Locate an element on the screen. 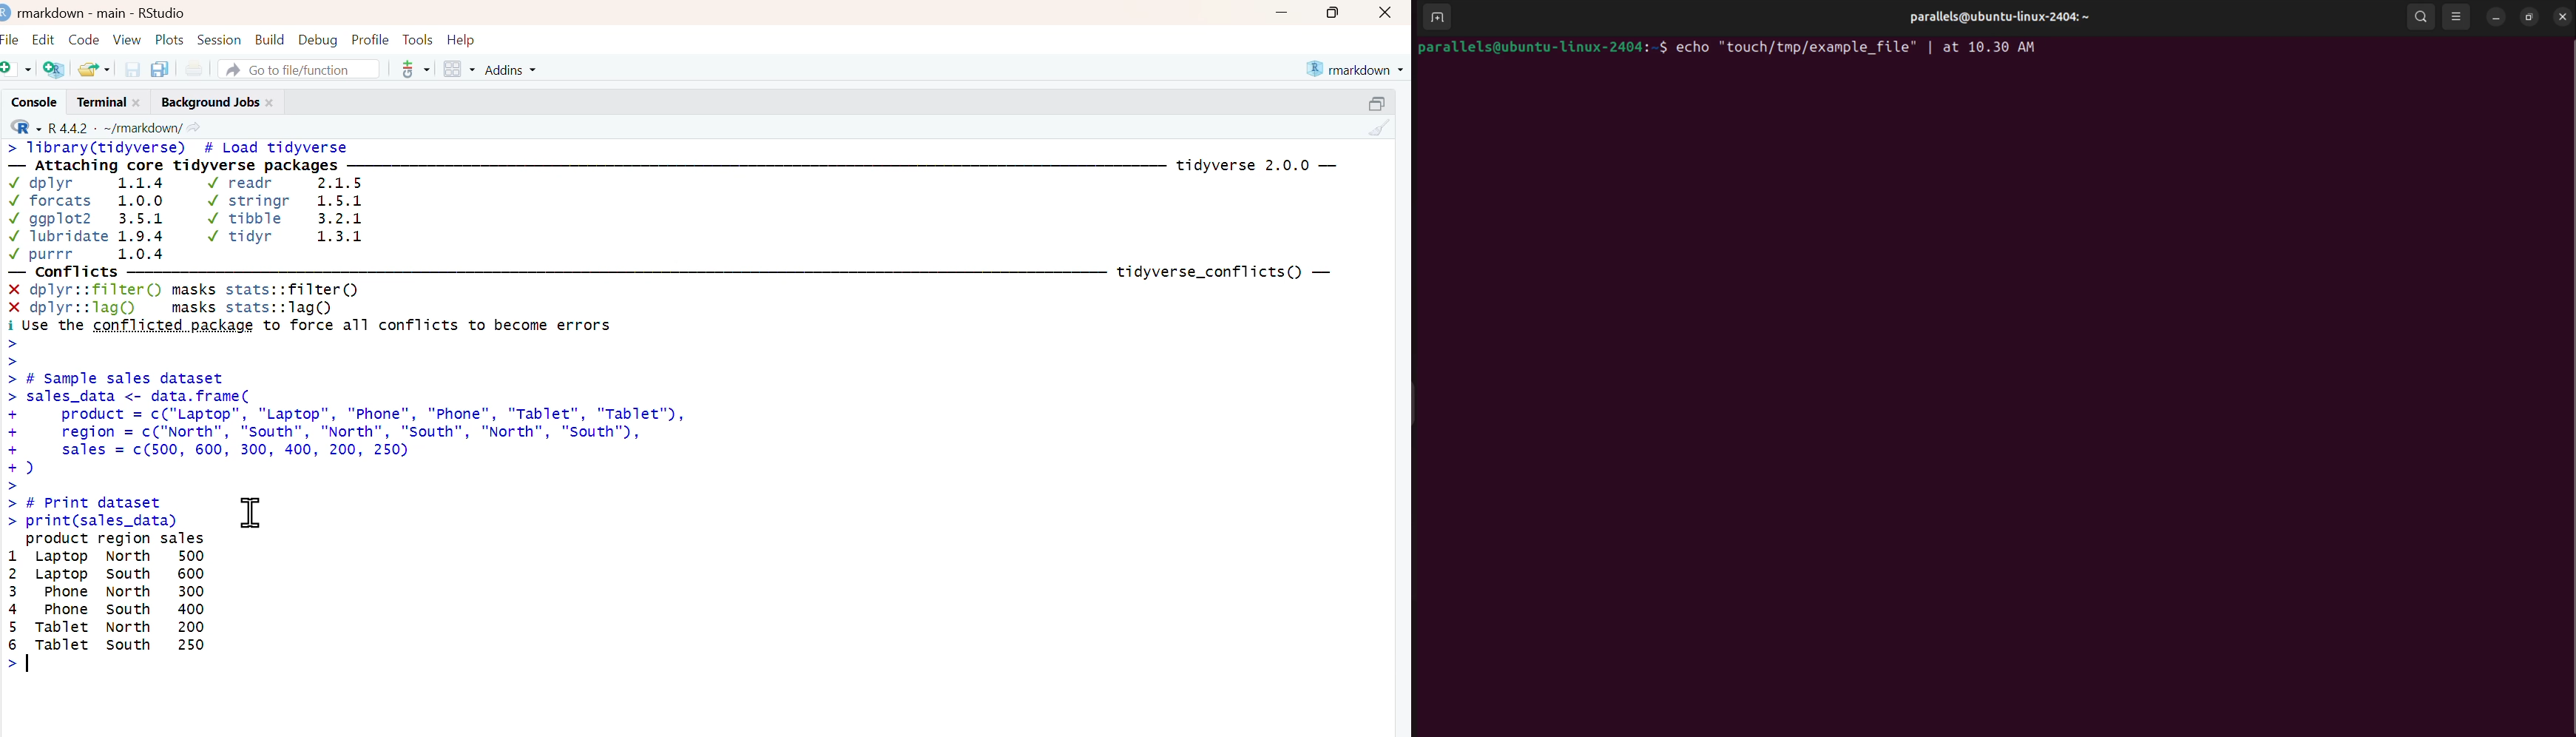 This screenshot has height=756, width=2576. Addins is located at coordinates (513, 70).